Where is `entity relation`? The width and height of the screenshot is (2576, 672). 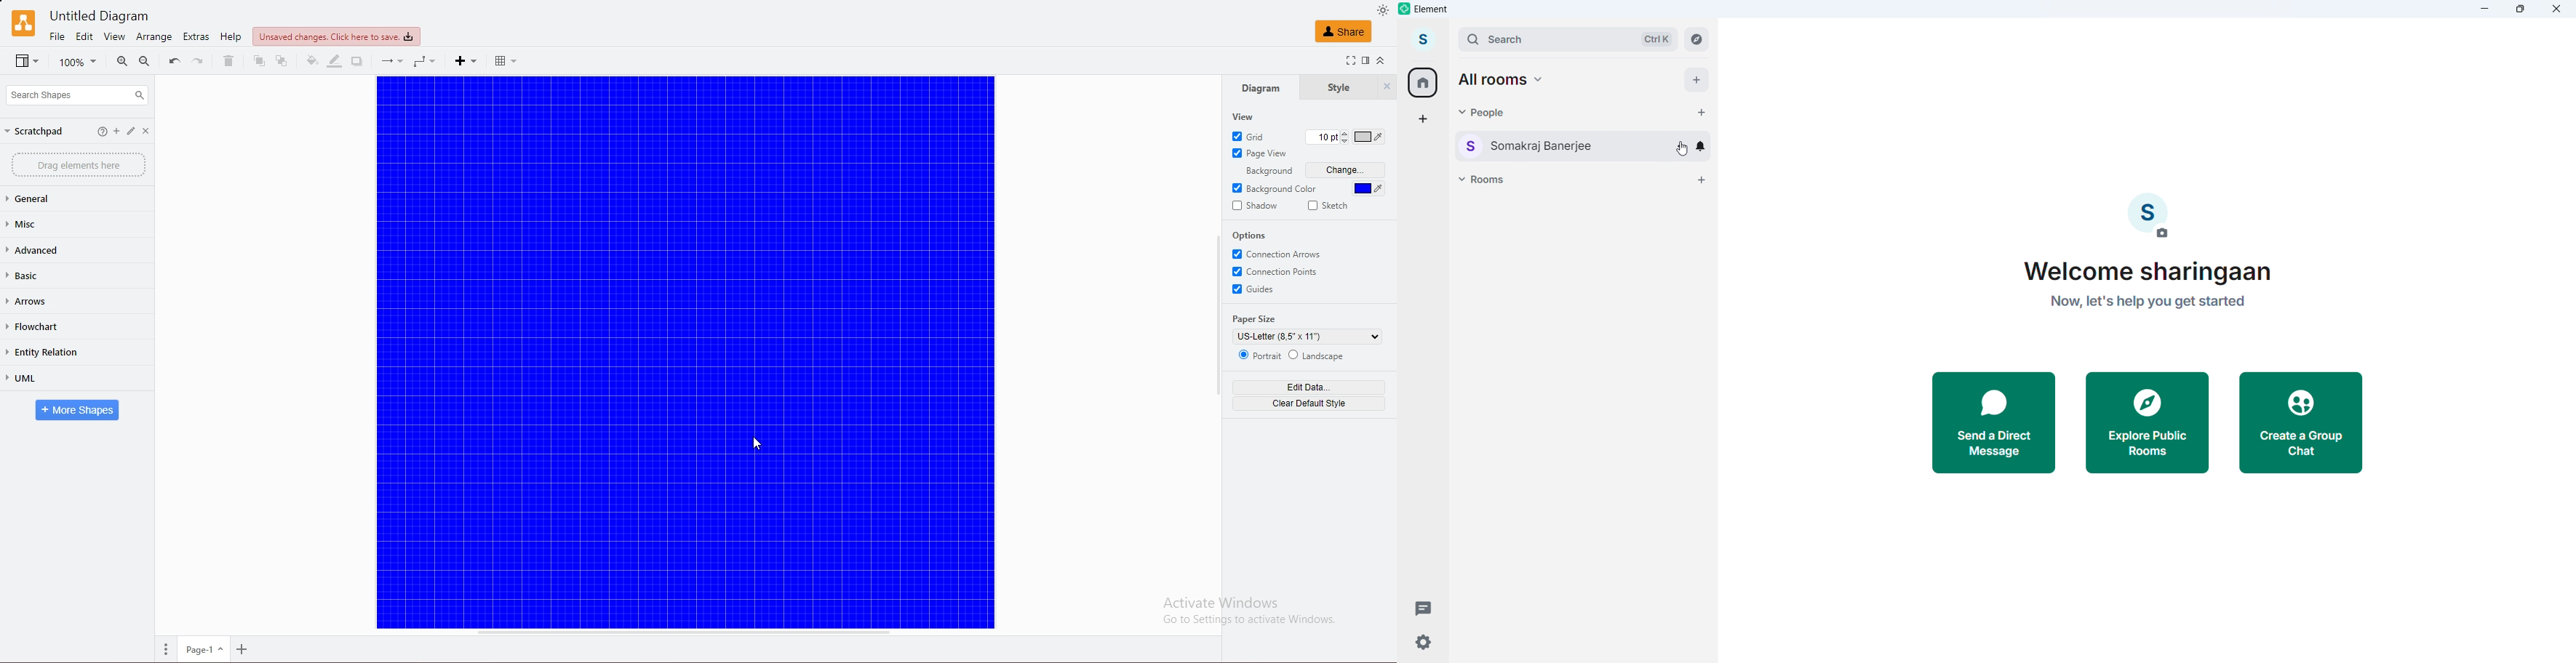 entity relation is located at coordinates (58, 352).